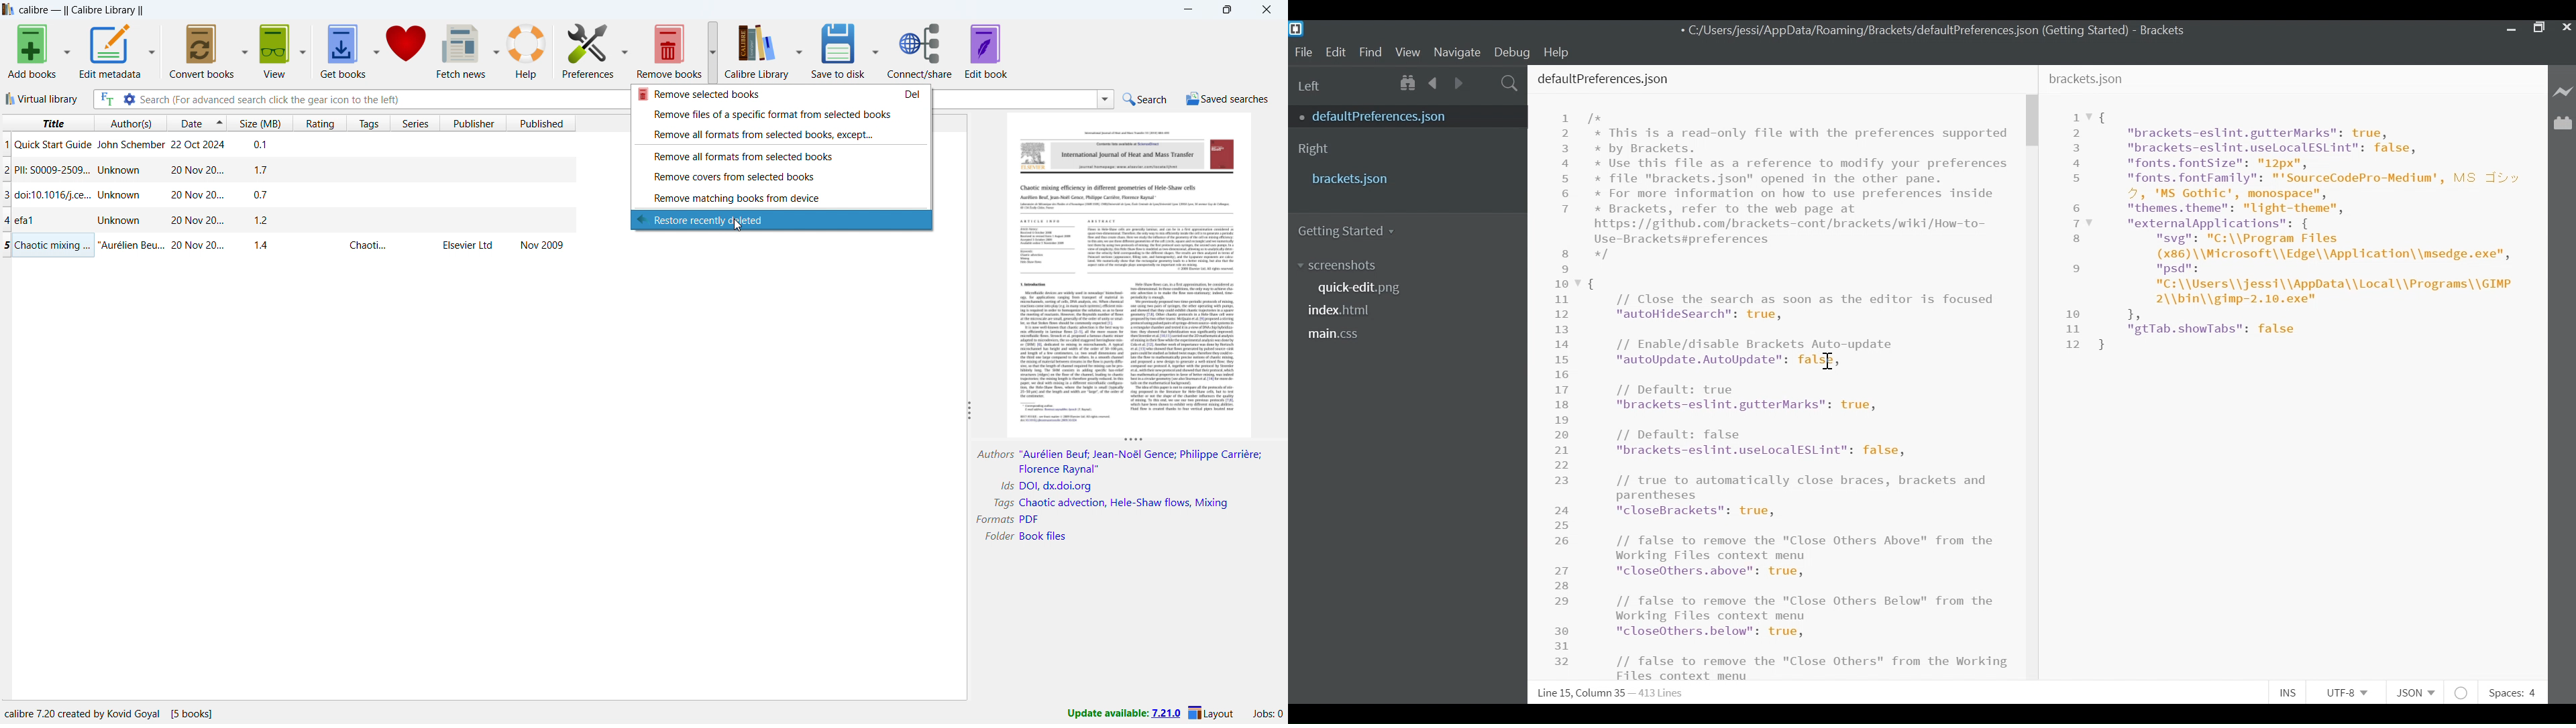  What do you see at coordinates (2515, 692) in the screenshot?
I see `Spaces` at bounding box center [2515, 692].